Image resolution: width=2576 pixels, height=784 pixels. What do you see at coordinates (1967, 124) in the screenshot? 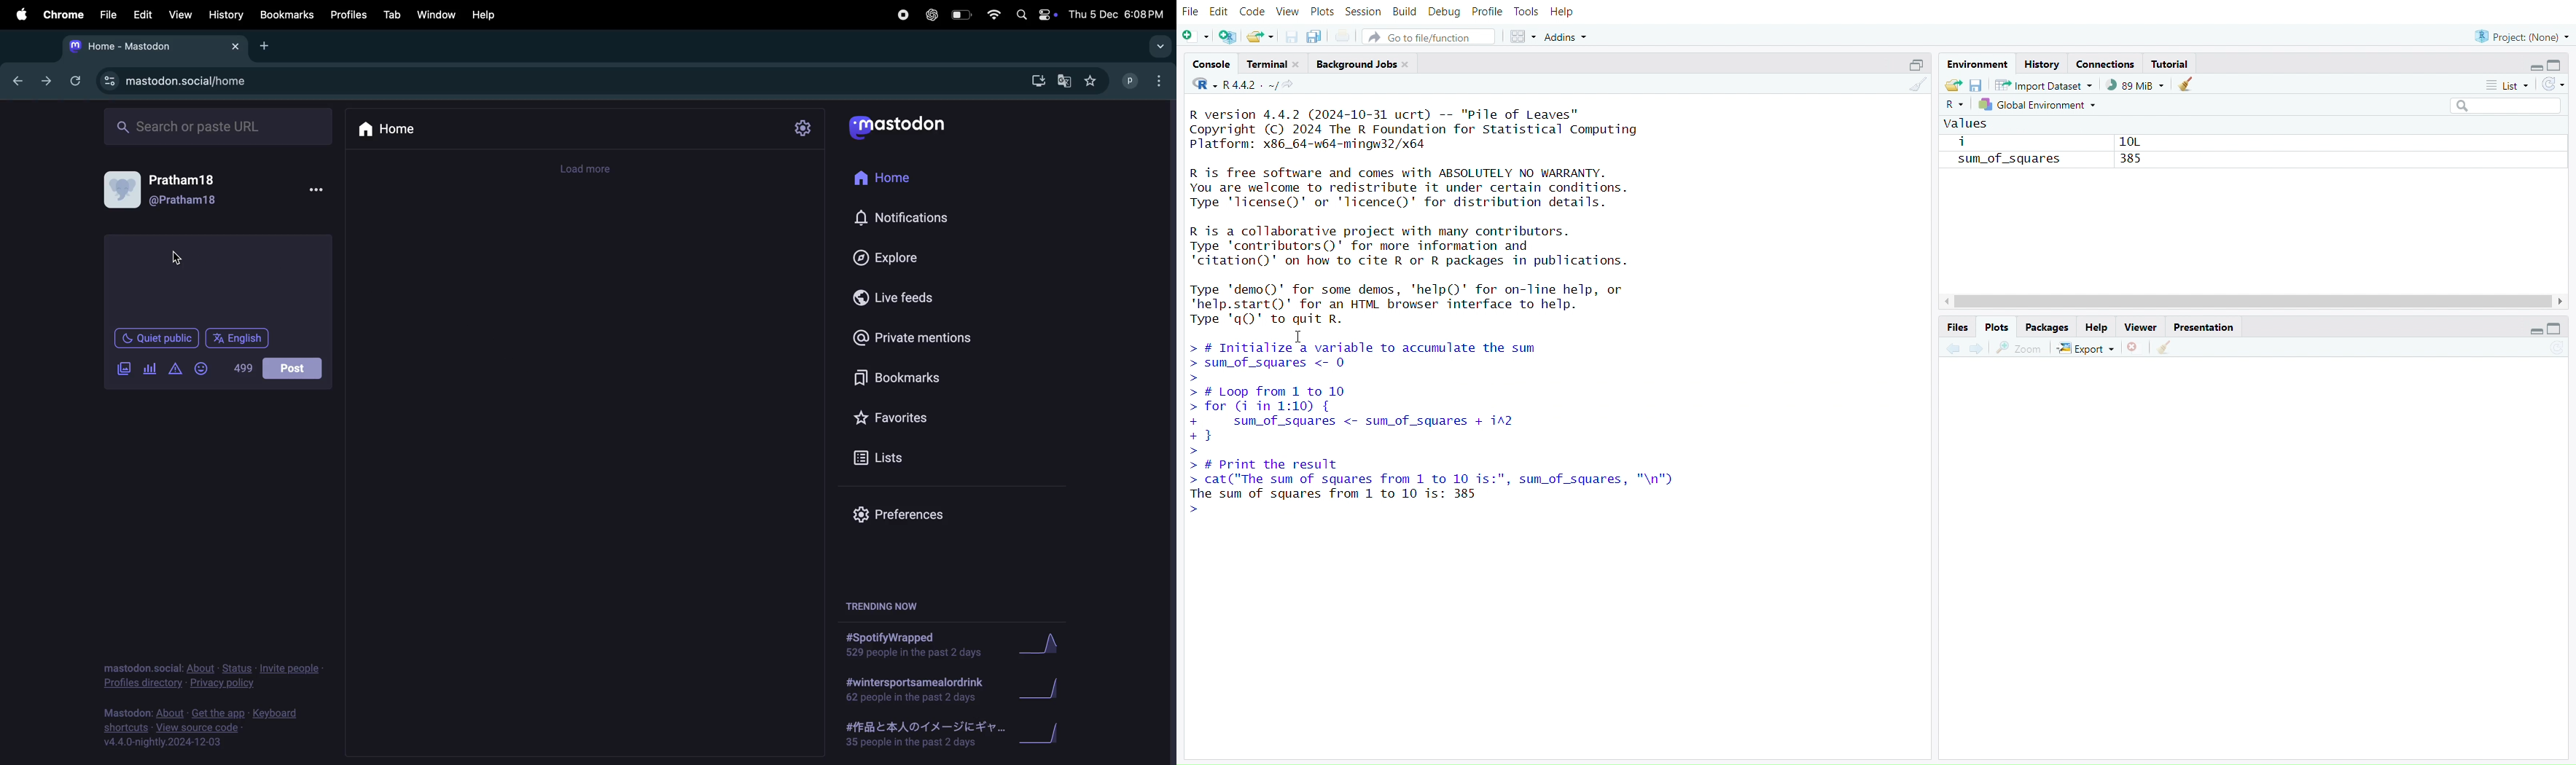
I see `values` at bounding box center [1967, 124].